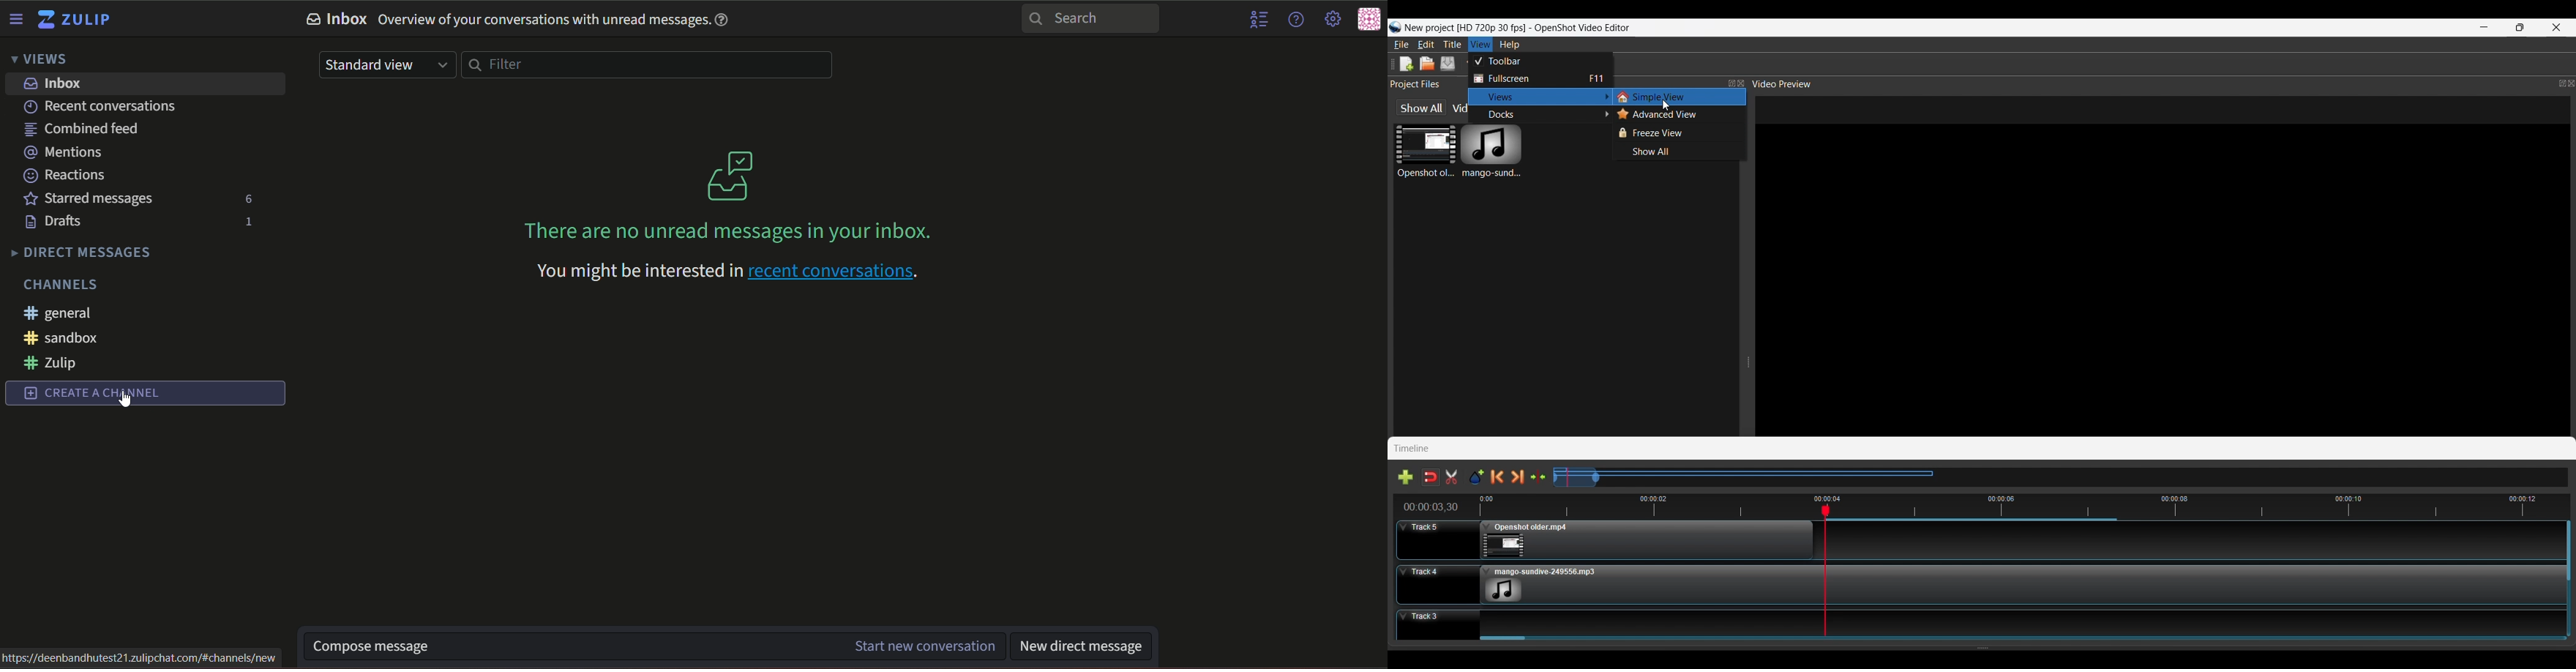 This screenshot has width=2576, height=672. Describe the element at coordinates (55, 83) in the screenshot. I see `inbox` at that location.